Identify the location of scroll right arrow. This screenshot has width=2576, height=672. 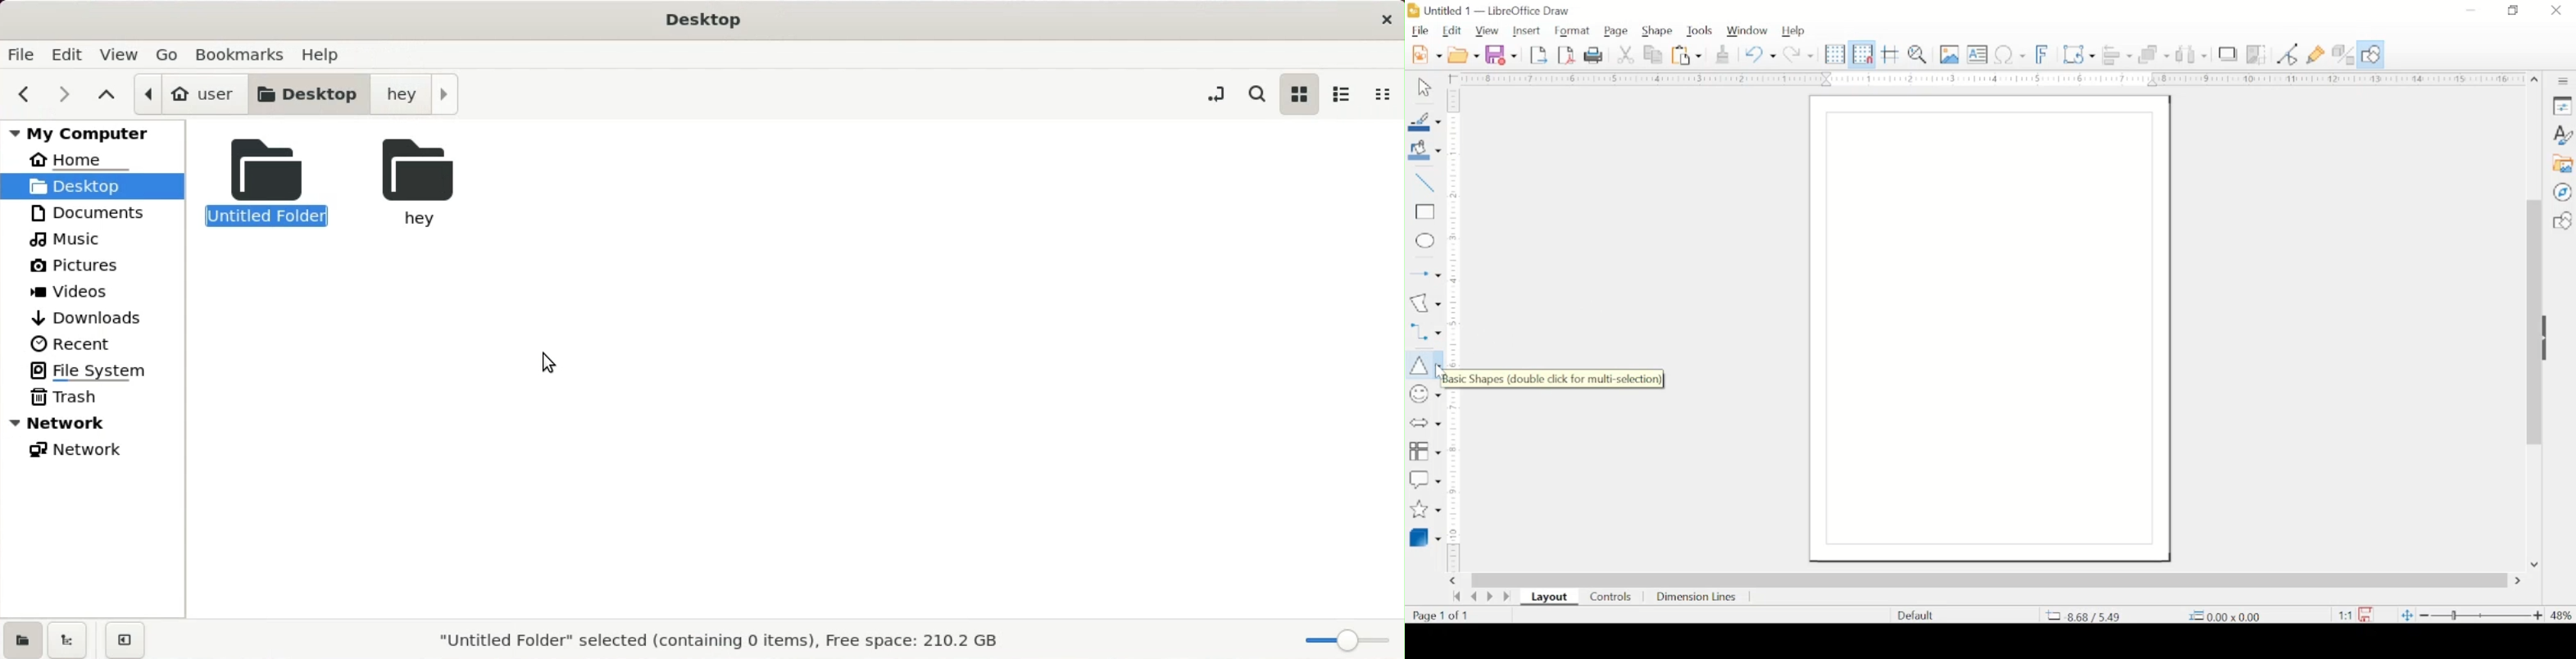
(2520, 581).